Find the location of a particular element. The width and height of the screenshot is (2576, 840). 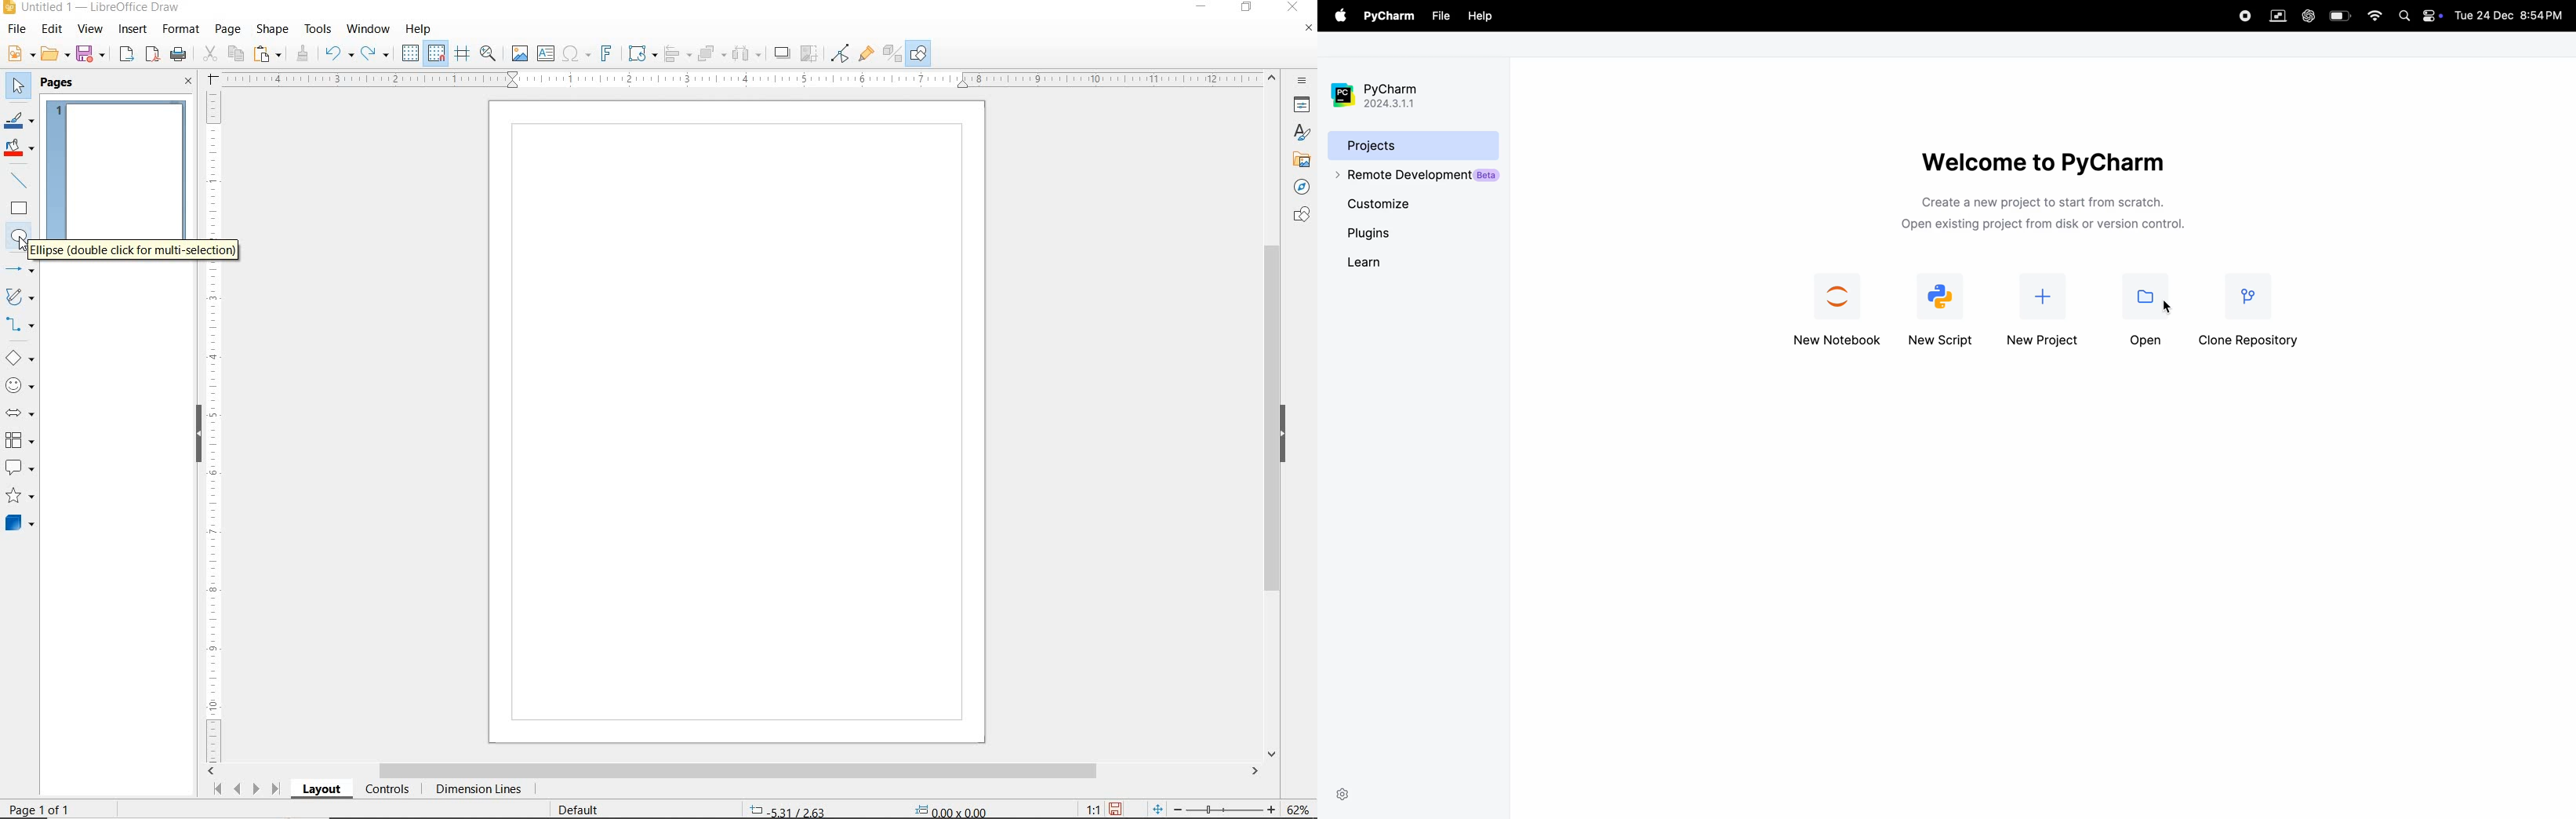

FILE is located at coordinates (18, 31).